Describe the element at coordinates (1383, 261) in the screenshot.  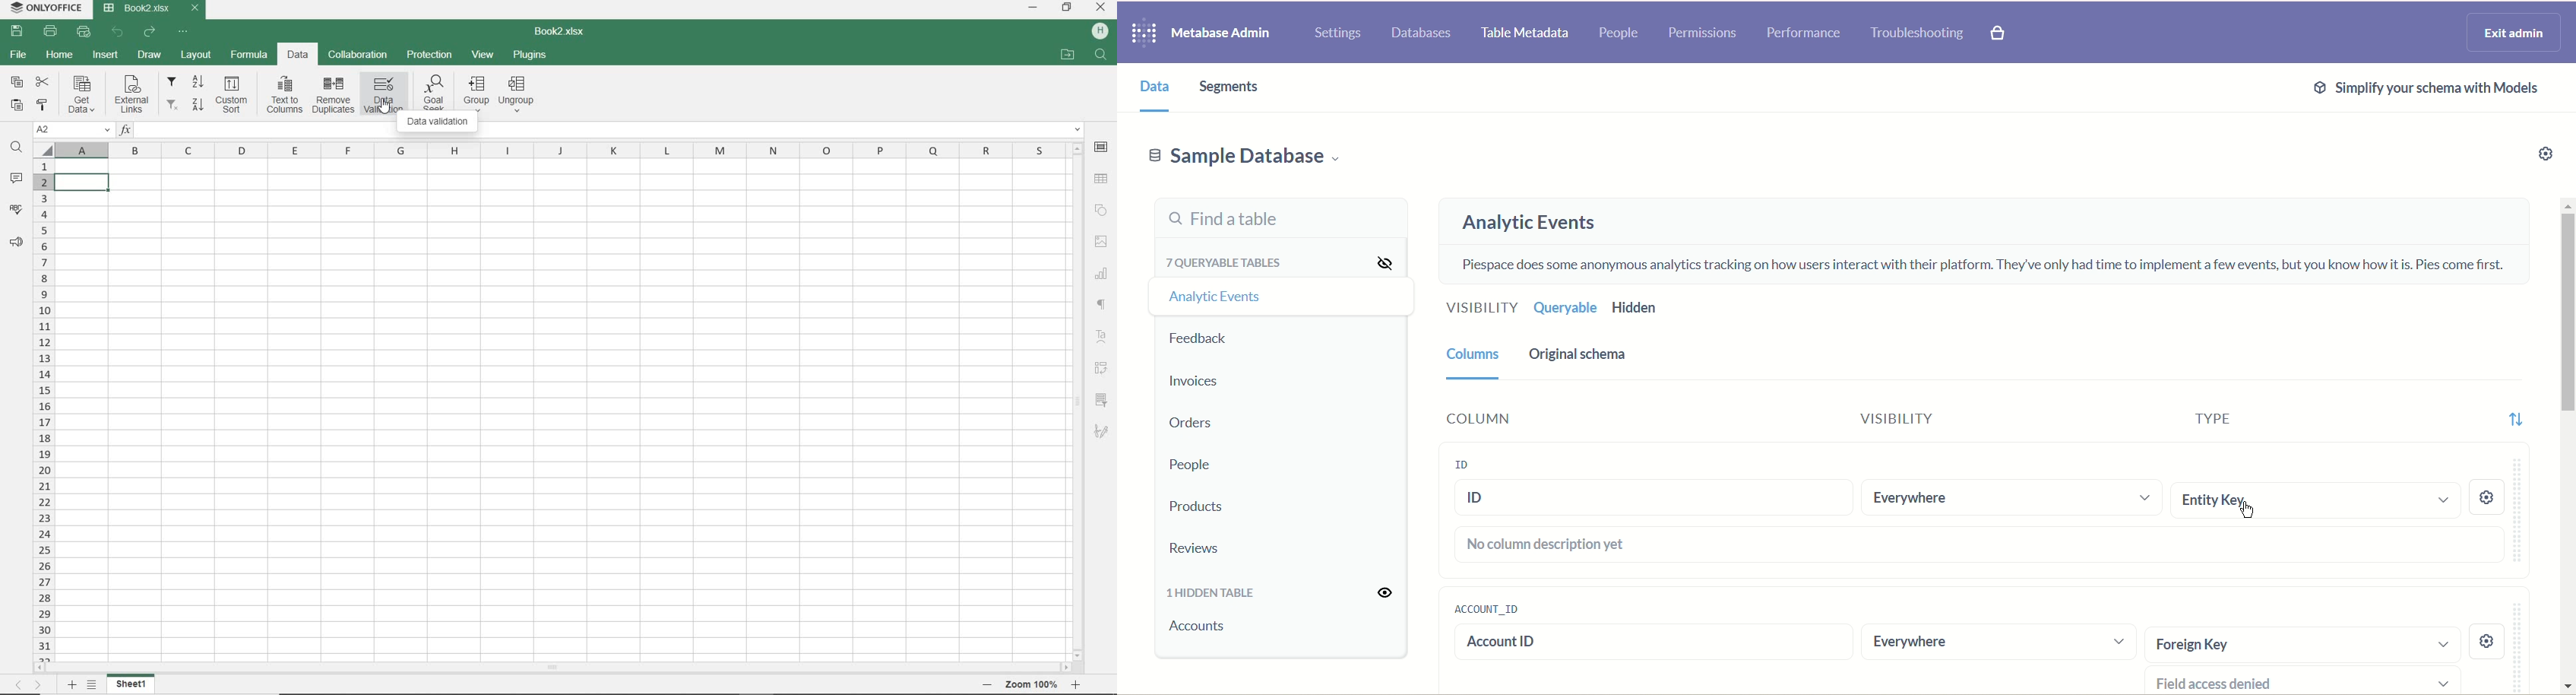
I see `visibility` at that location.